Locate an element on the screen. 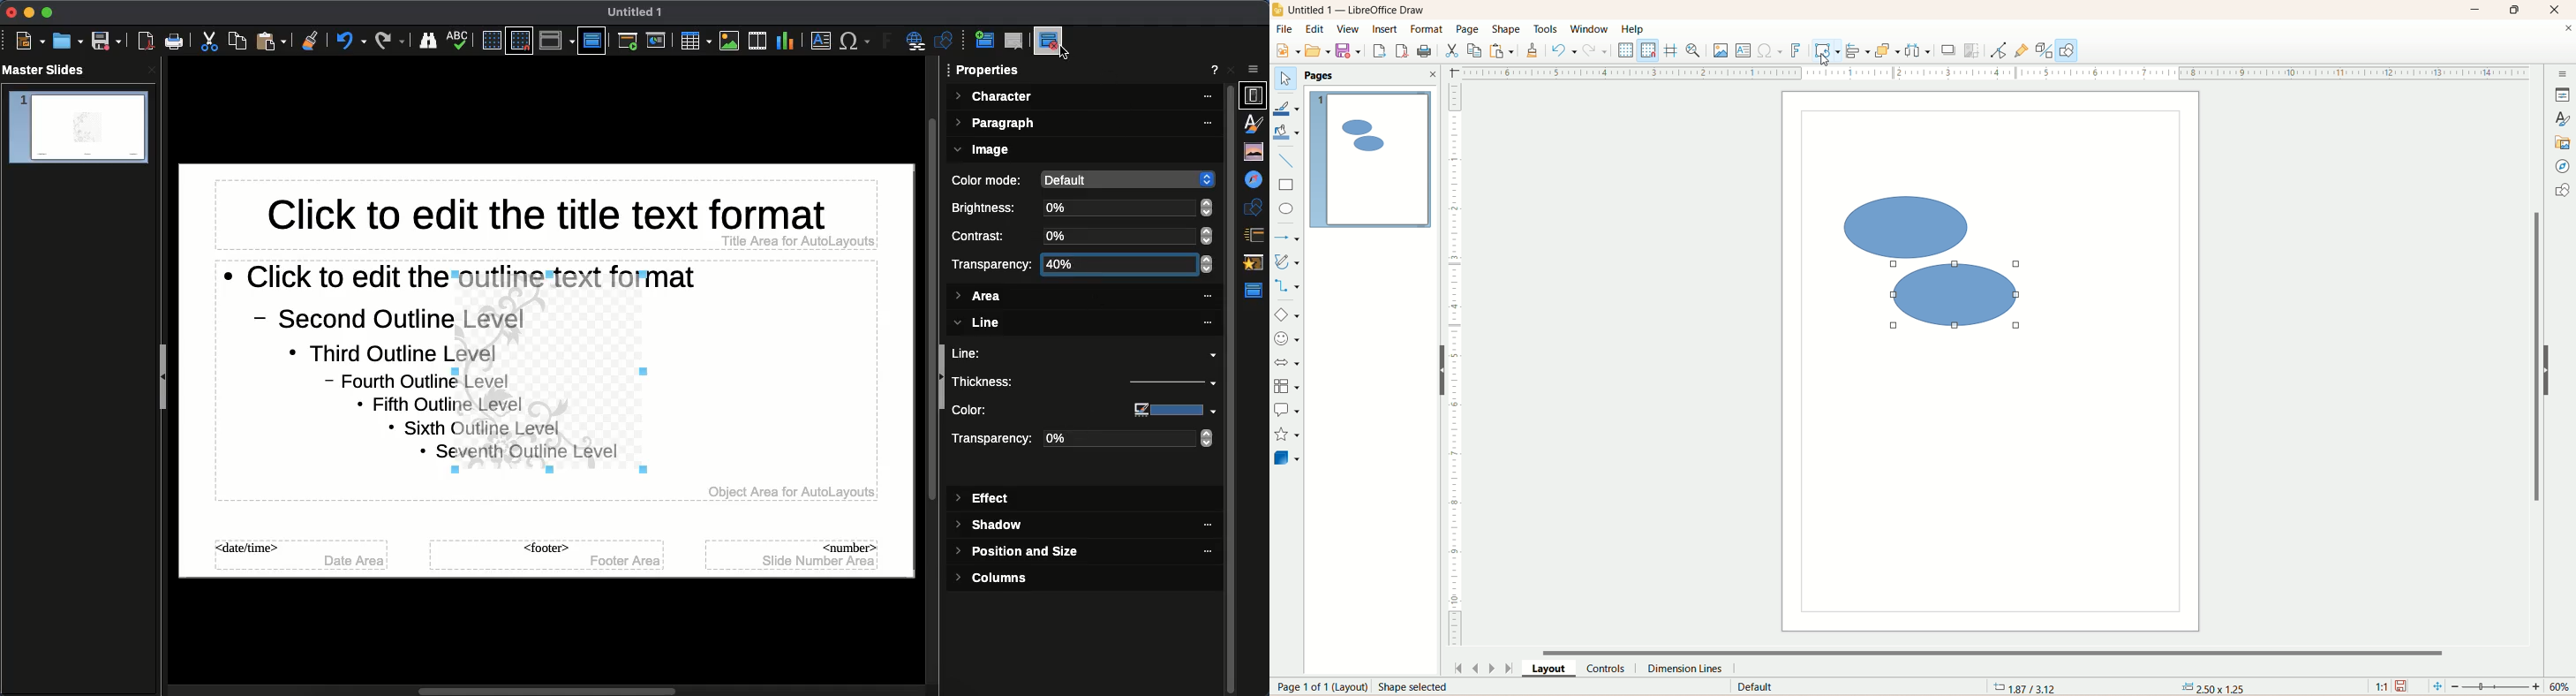 This screenshot has height=700, width=2576. last page is located at coordinates (1513, 668).